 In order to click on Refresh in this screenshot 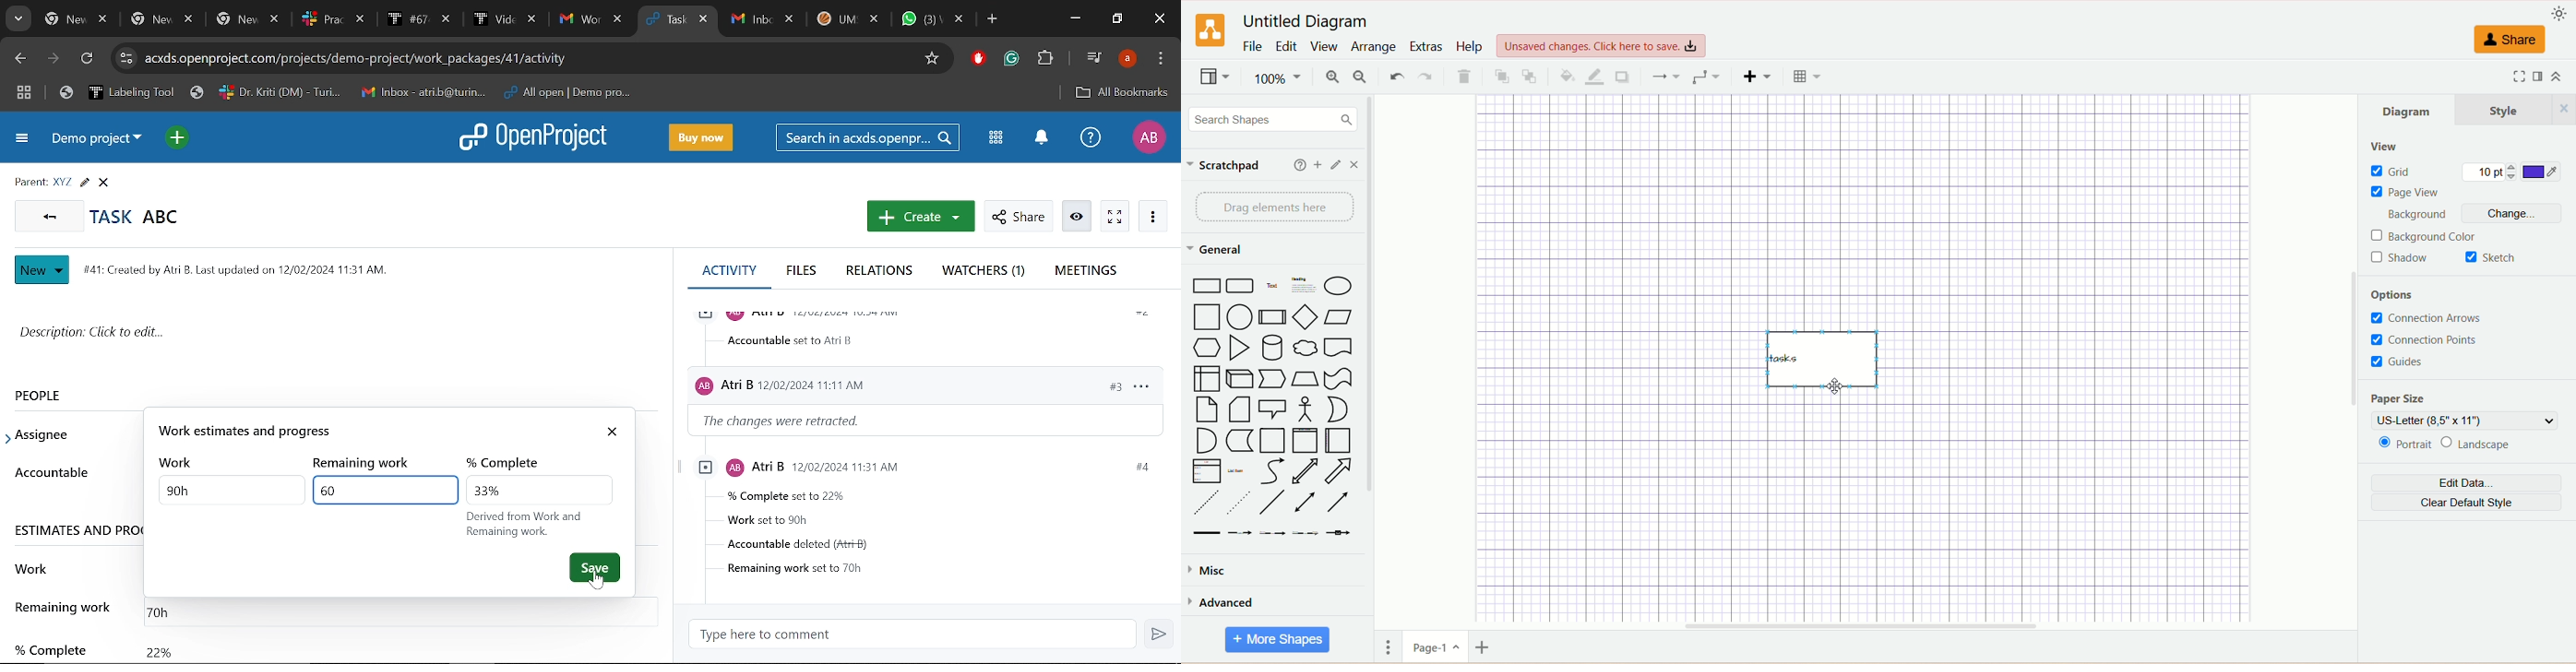, I will do `click(86, 60)`.